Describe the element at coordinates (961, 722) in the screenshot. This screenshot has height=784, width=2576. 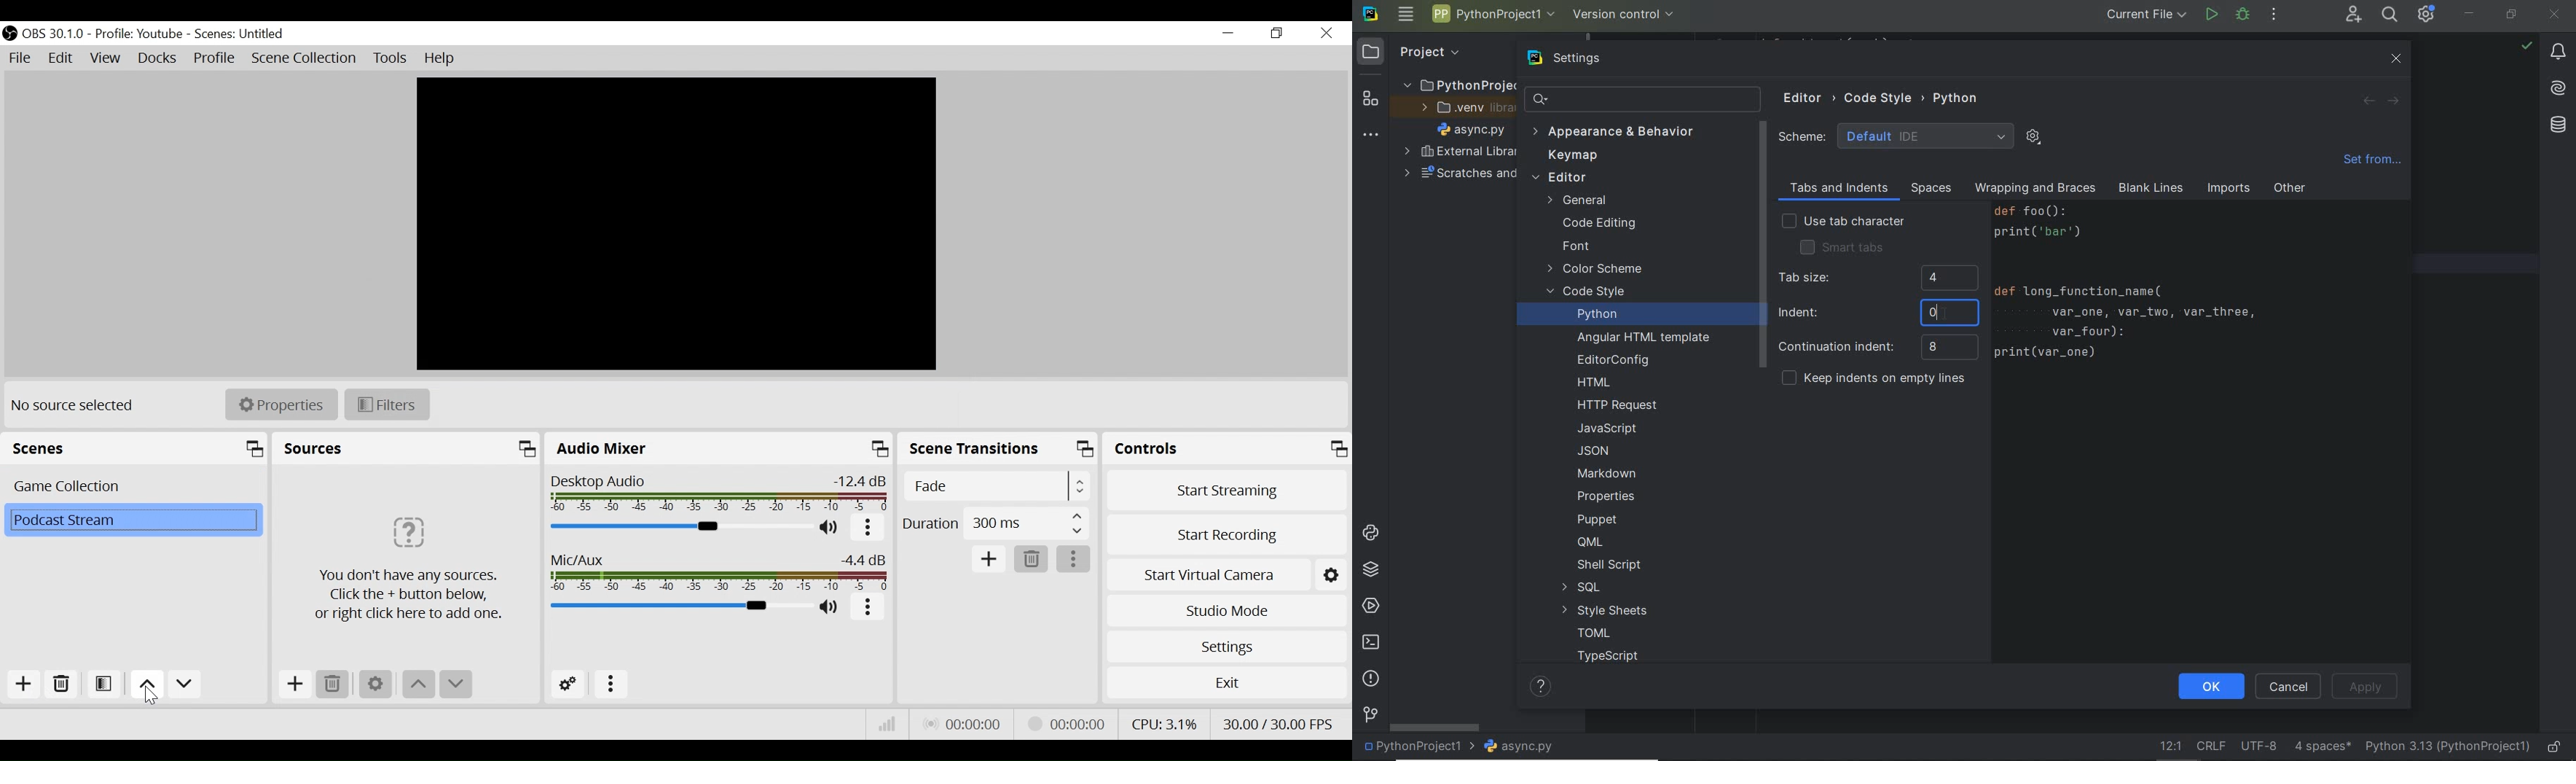
I see `Live Status` at that location.